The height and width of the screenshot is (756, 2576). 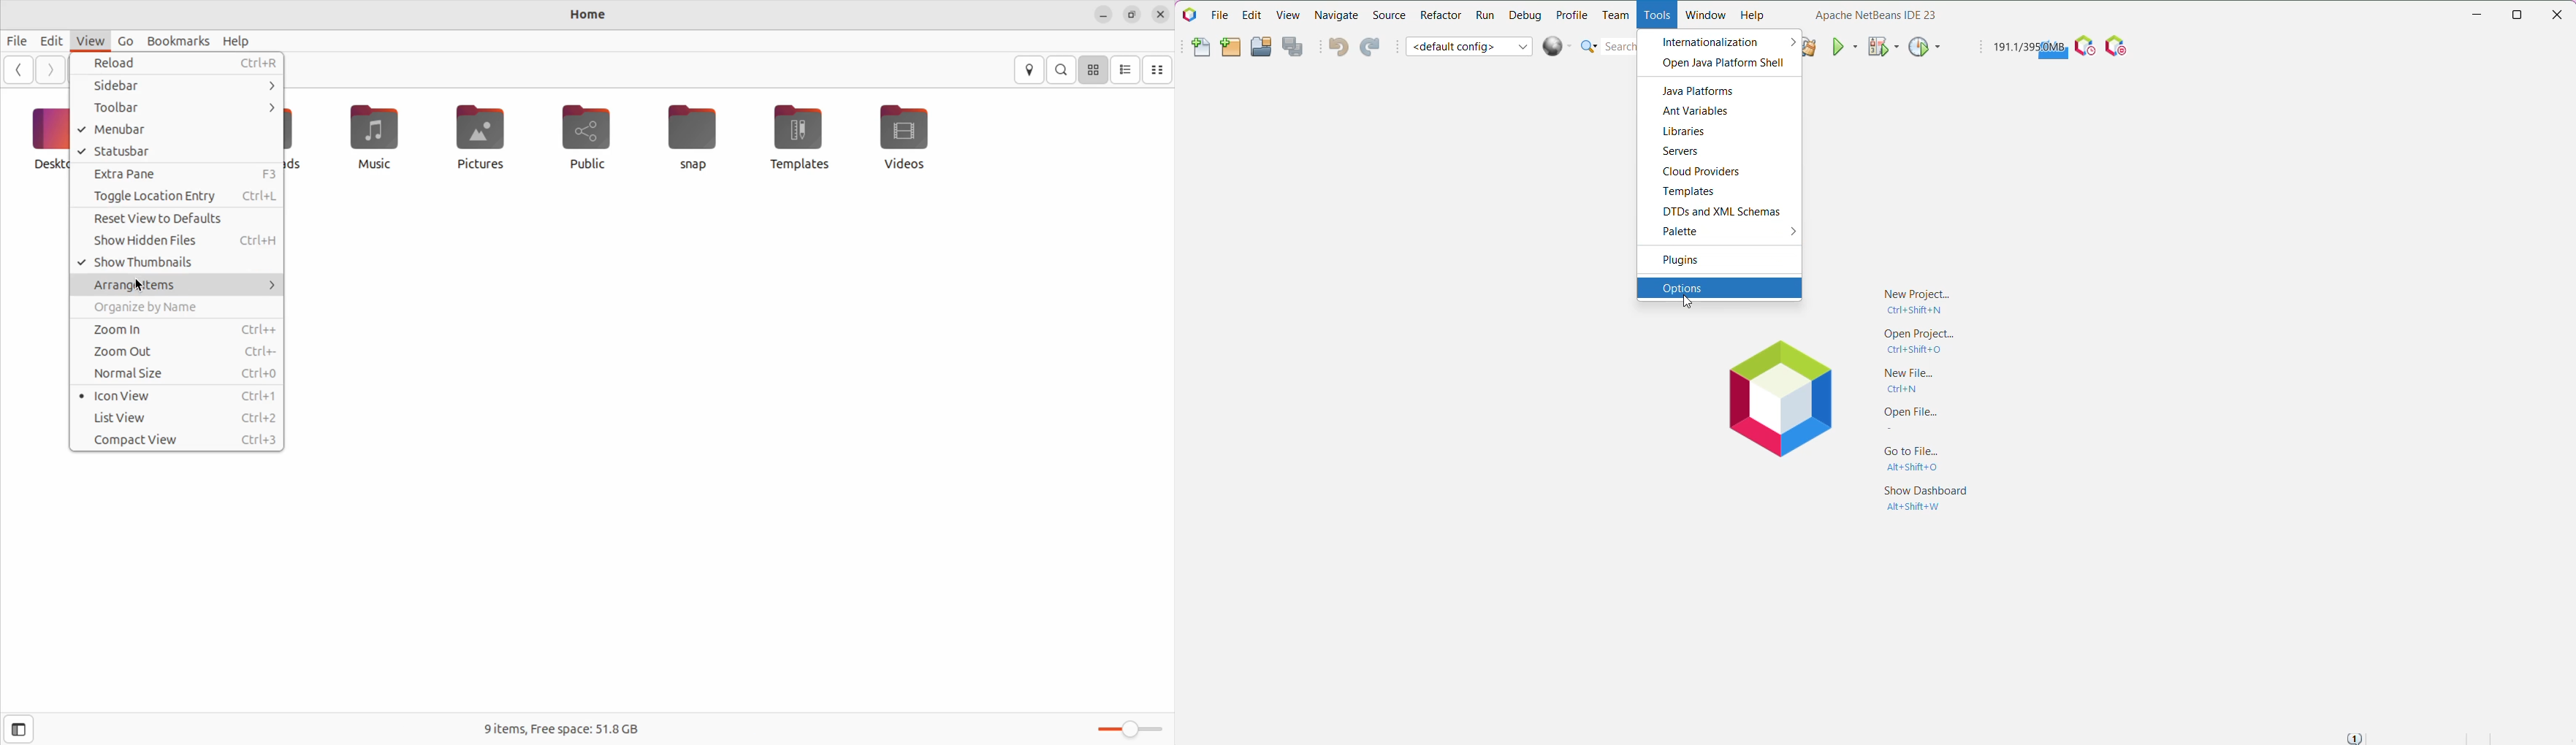 I want to click on bookmarks, so click(x=181, y=39).